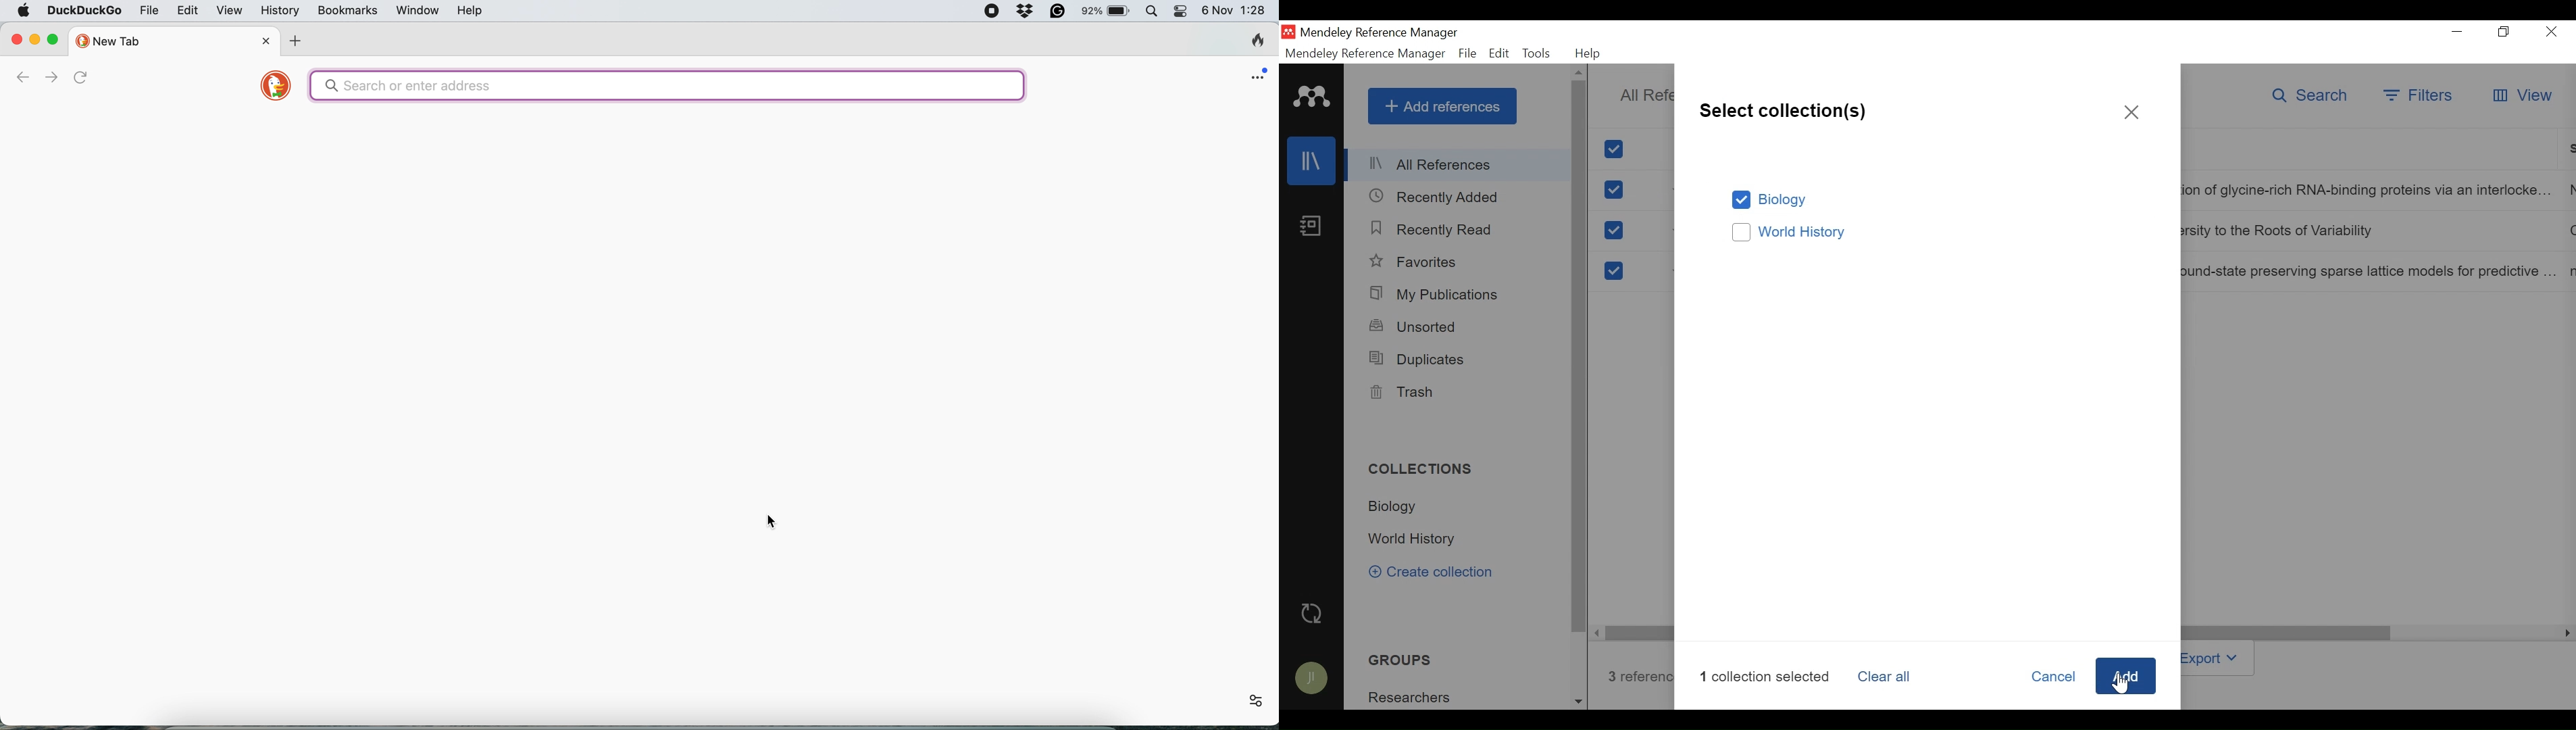 Image resolution: width=2576 pixels, height=756 pixels. I want to click on Sync, so click(1312, 614).